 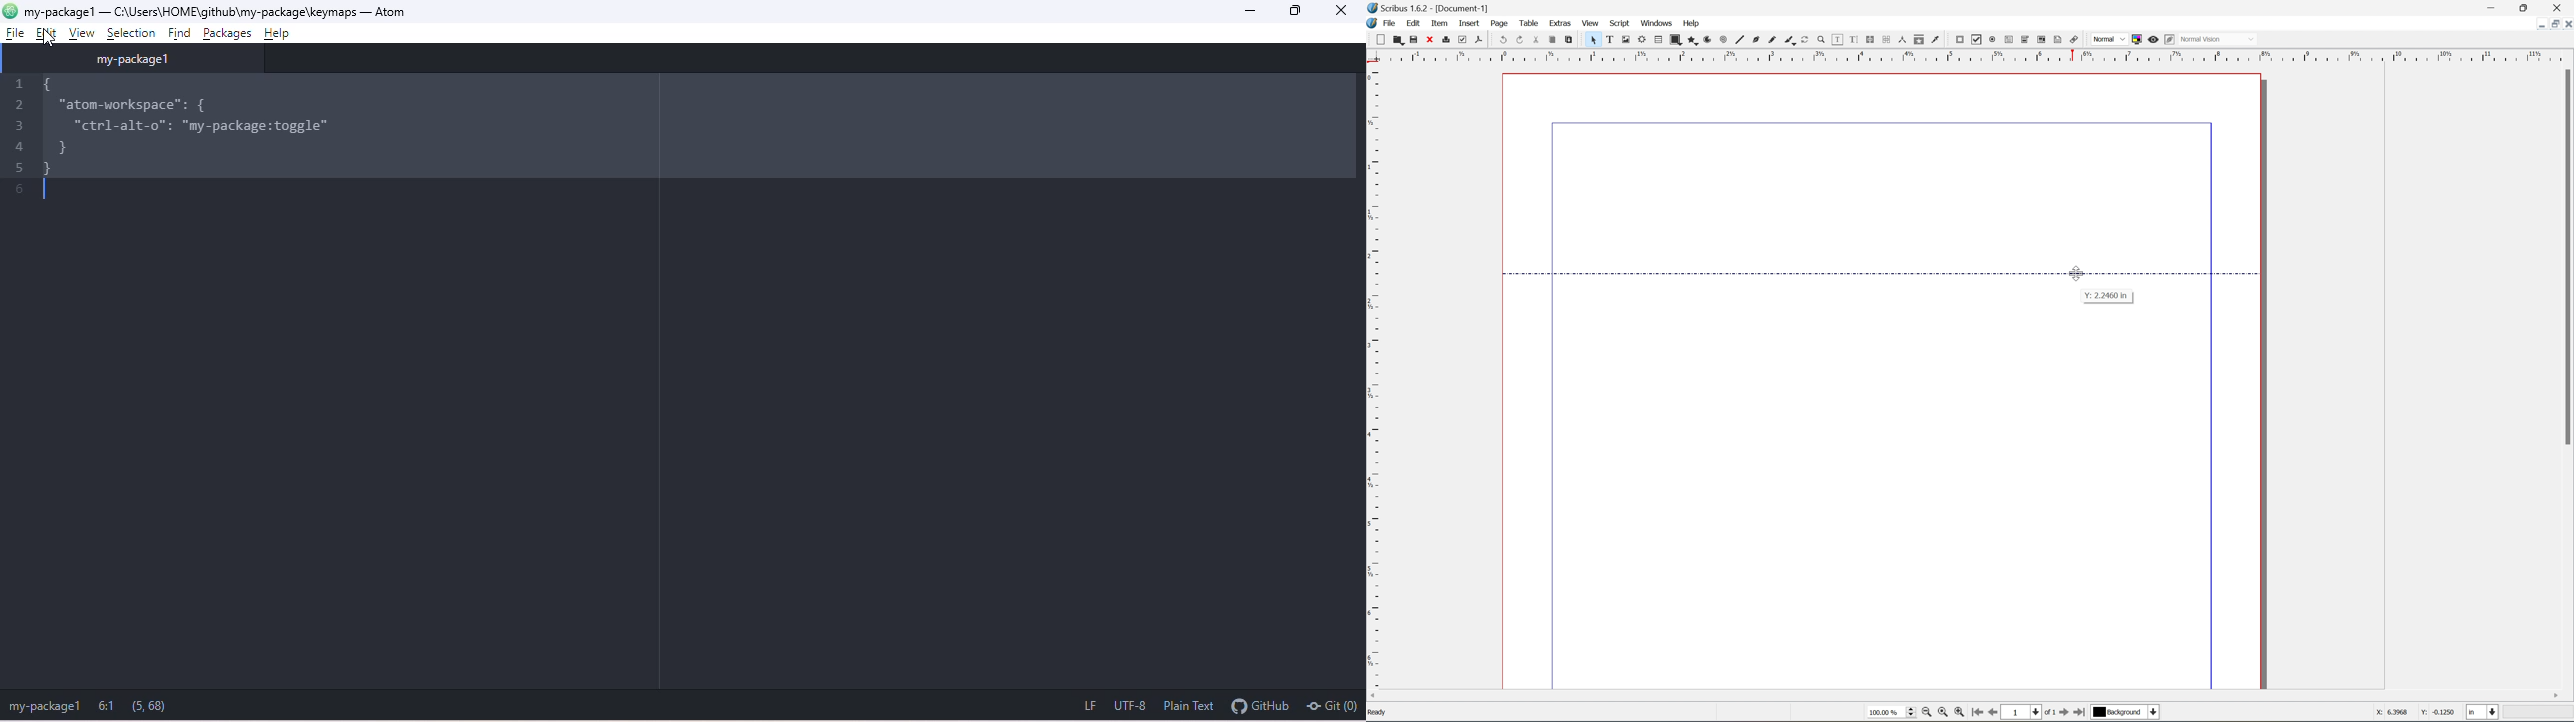 I want to click on pdf push button, so click(x=1960, y=40).